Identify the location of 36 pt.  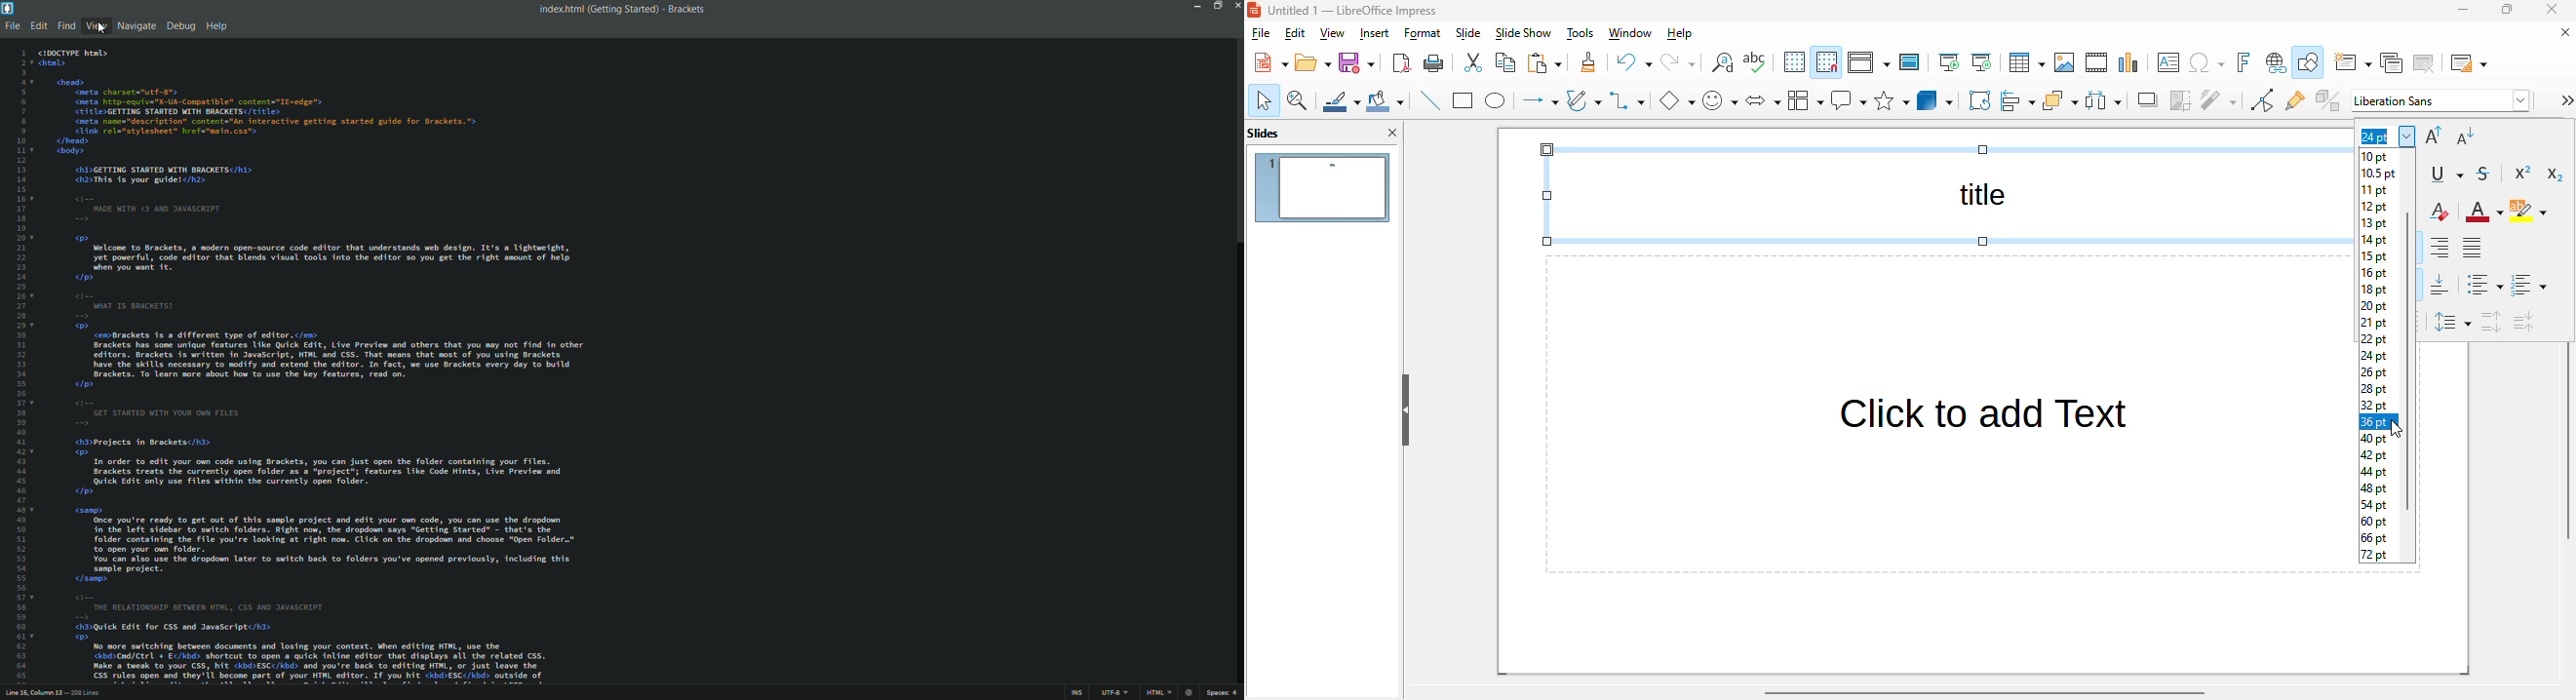
(2374, 422).